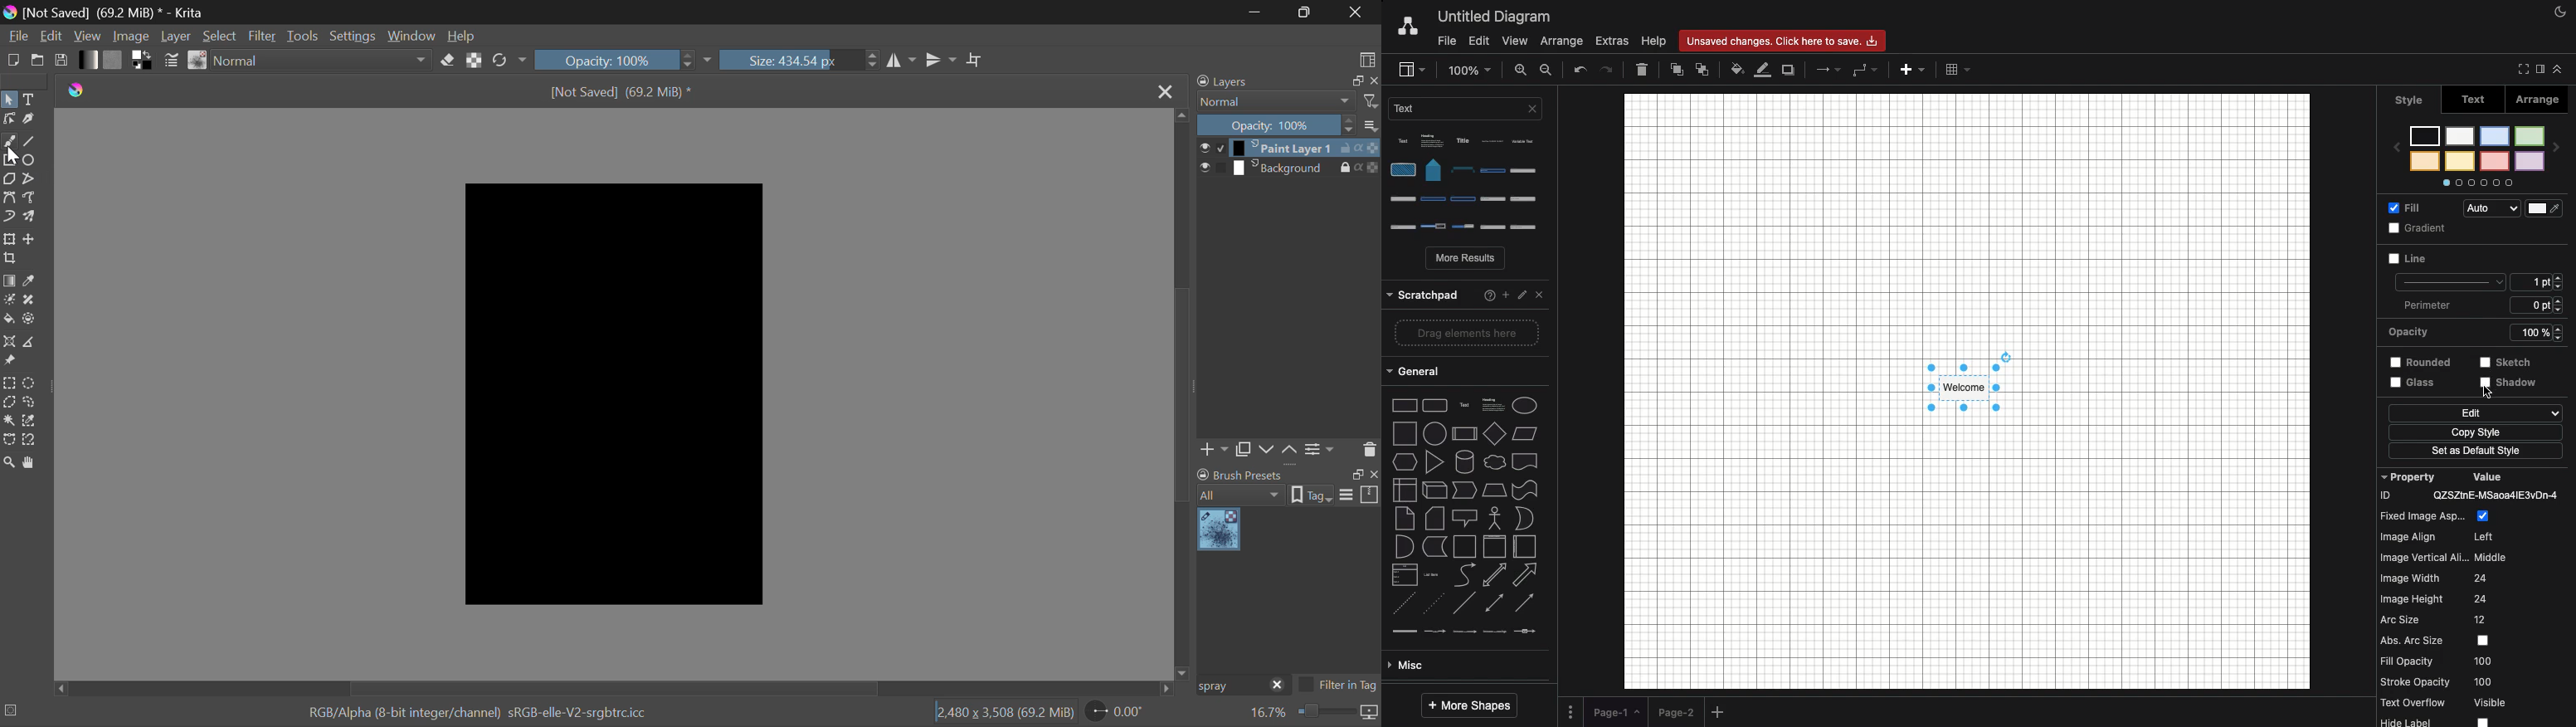 This screenshot has height=728, width=2576. I want to click on Copy style, so click(2476, 414).